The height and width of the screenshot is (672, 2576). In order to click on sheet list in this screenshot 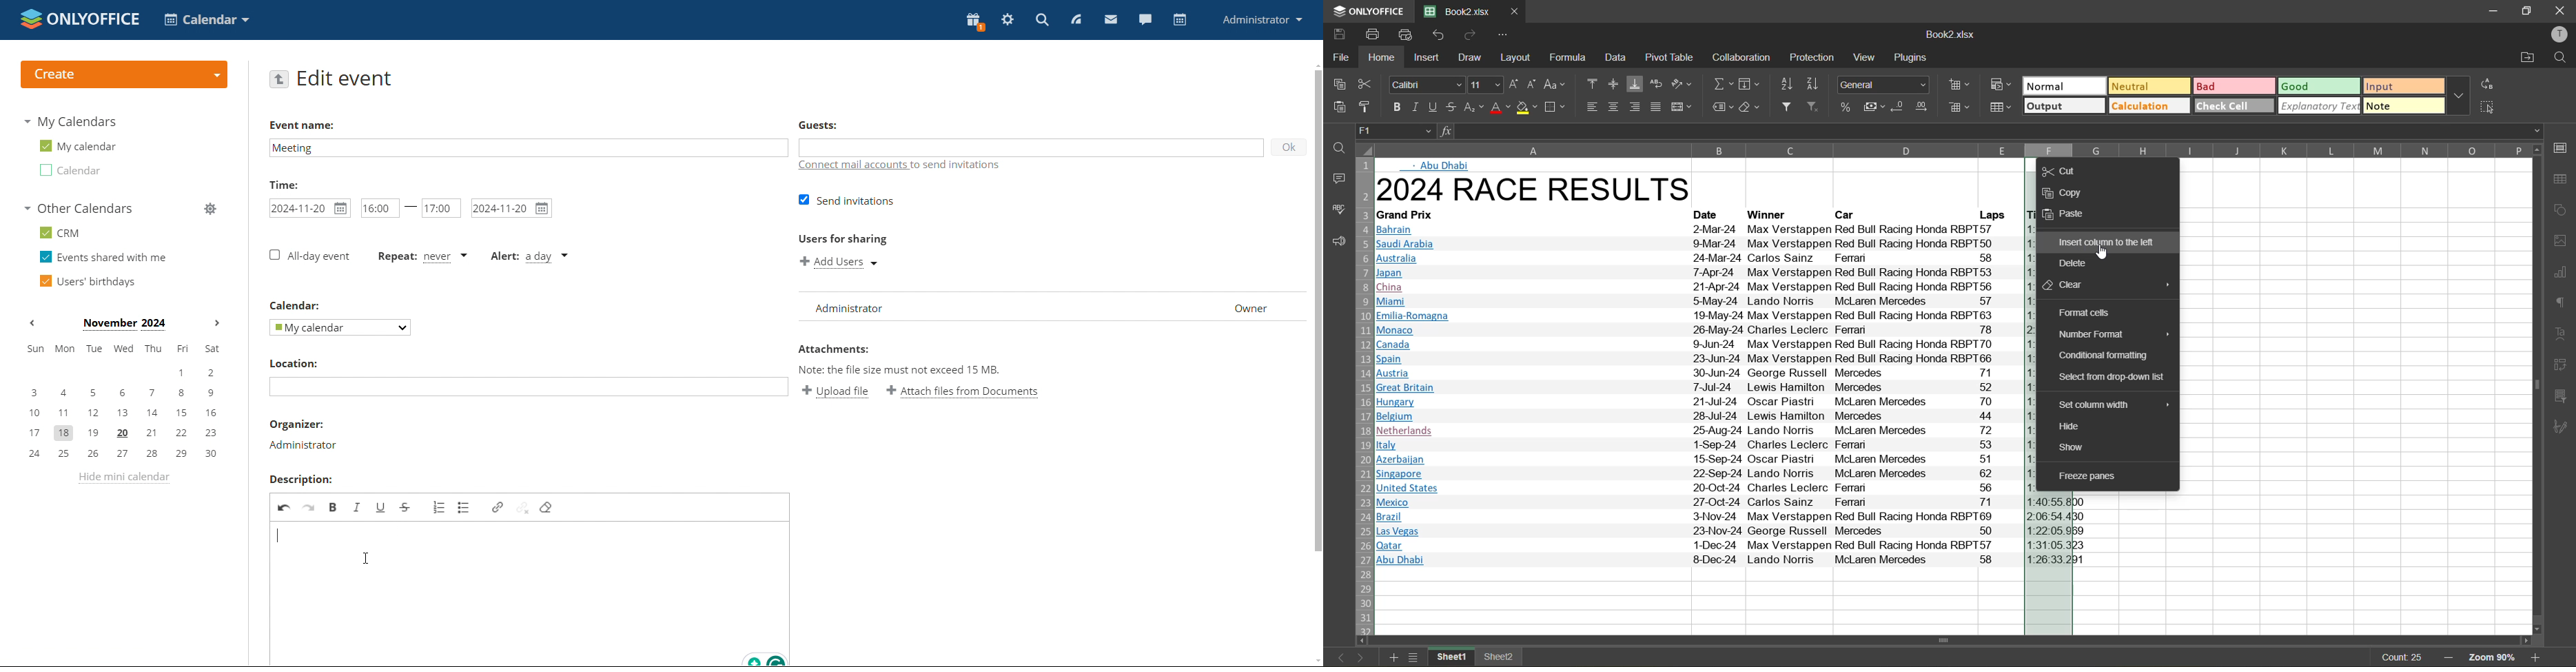, I will do `click(1415, 657)`.